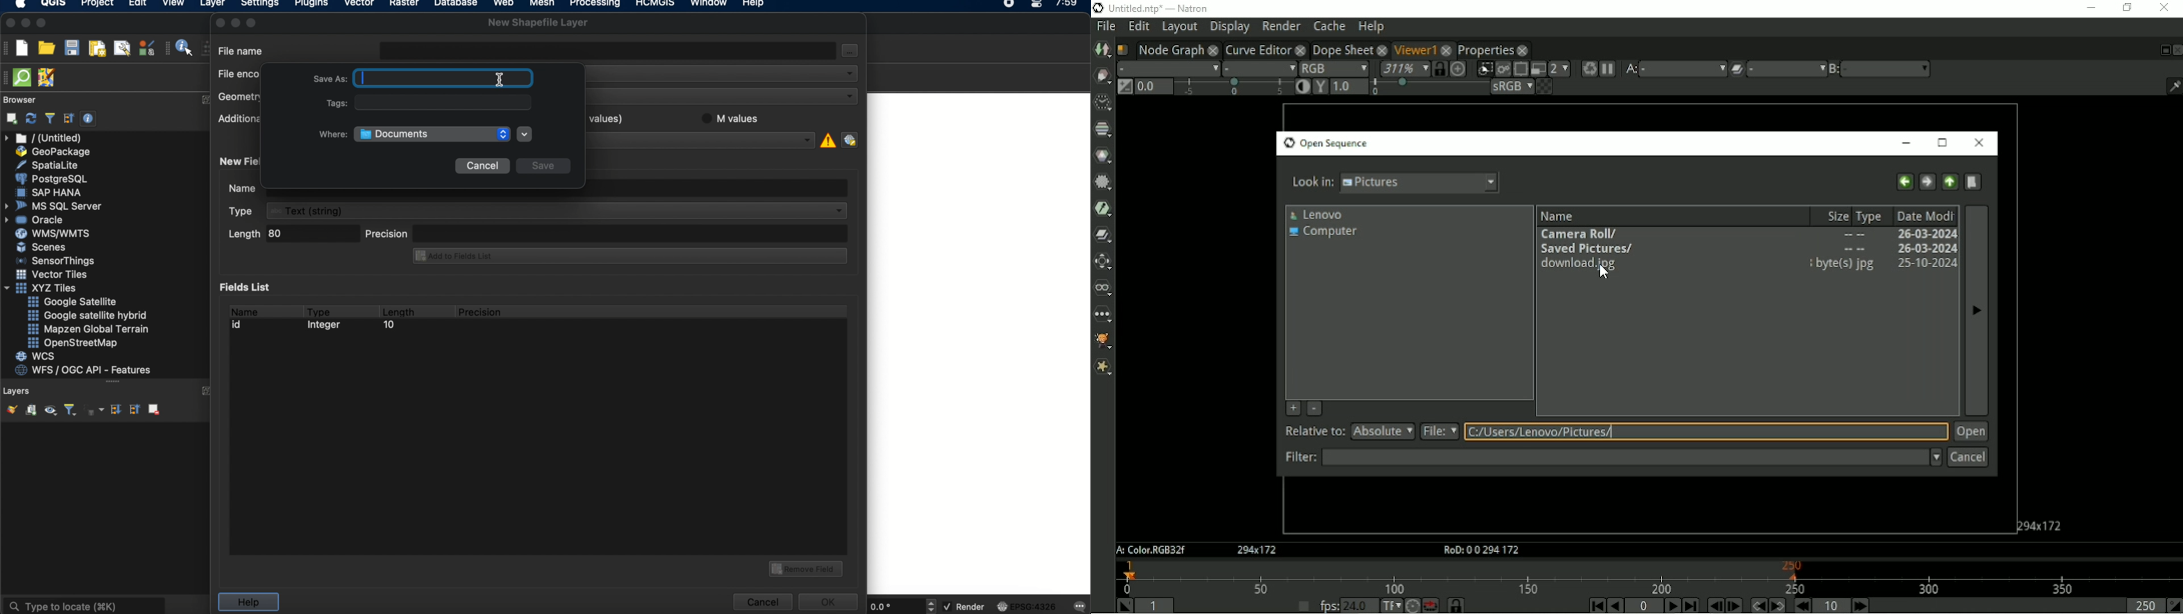 Image resolution: width=2184 pixels, height=616 pixels. I want to click on identify features, so click(180, 48).